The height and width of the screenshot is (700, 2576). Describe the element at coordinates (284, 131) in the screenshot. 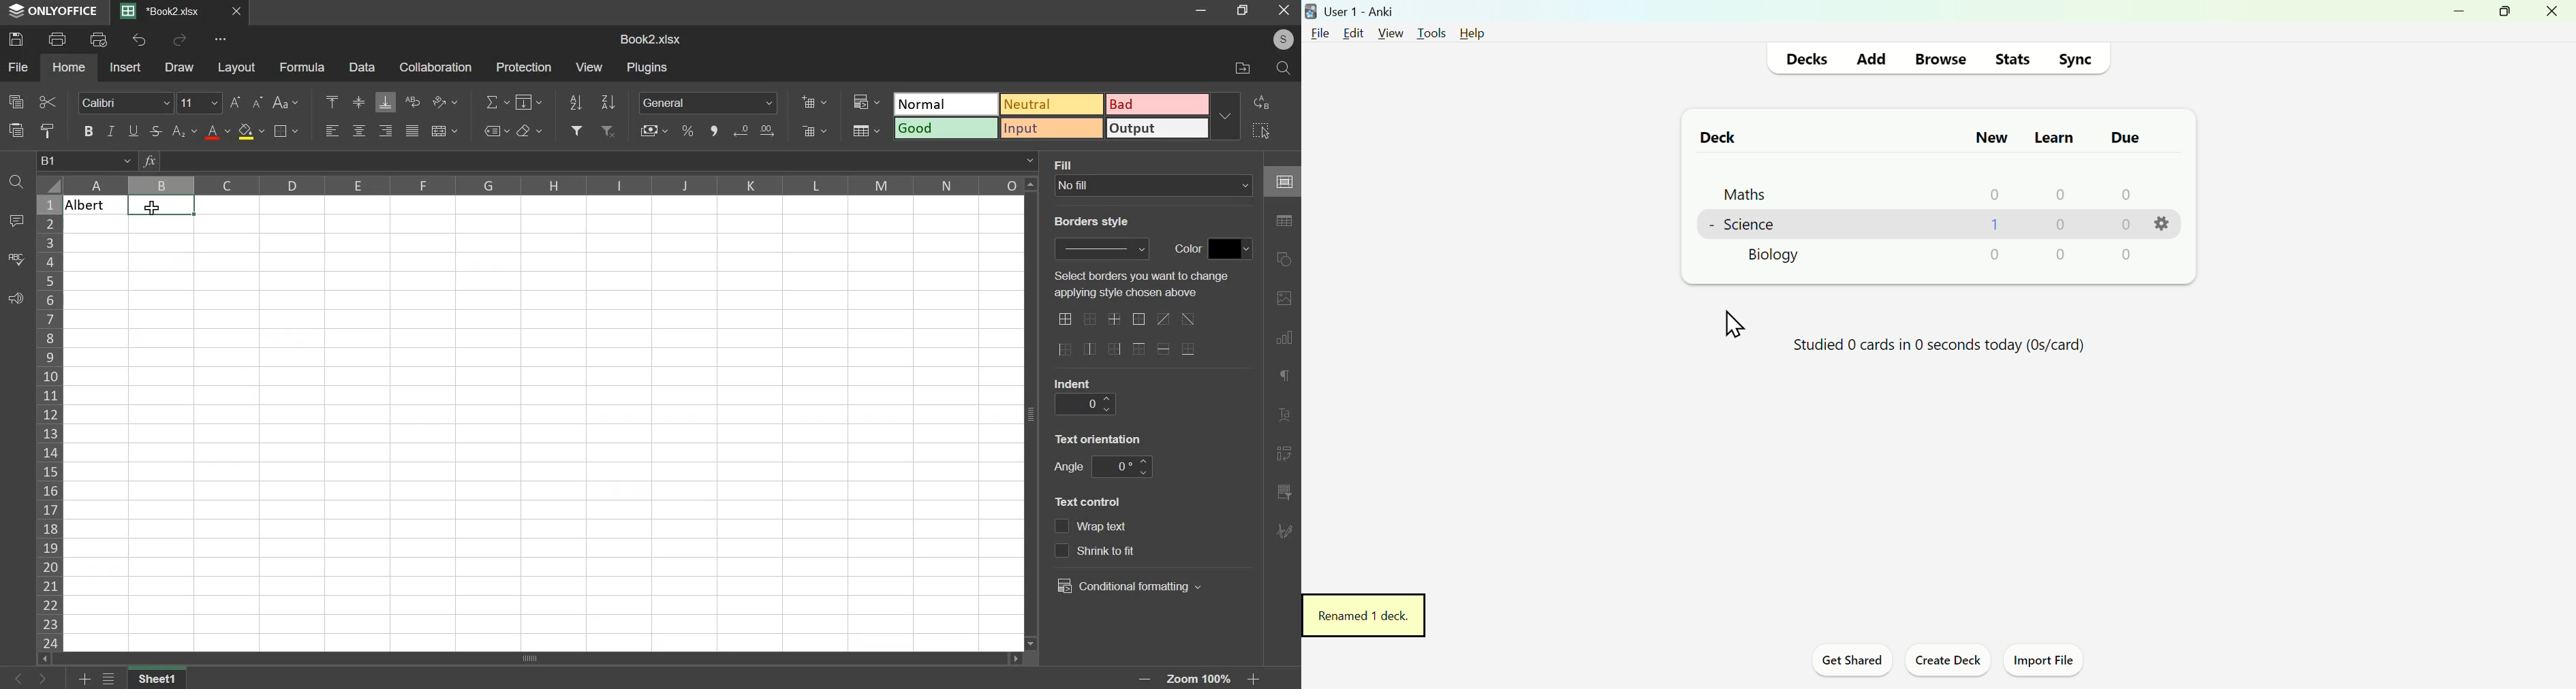

I see `borders` at that location.